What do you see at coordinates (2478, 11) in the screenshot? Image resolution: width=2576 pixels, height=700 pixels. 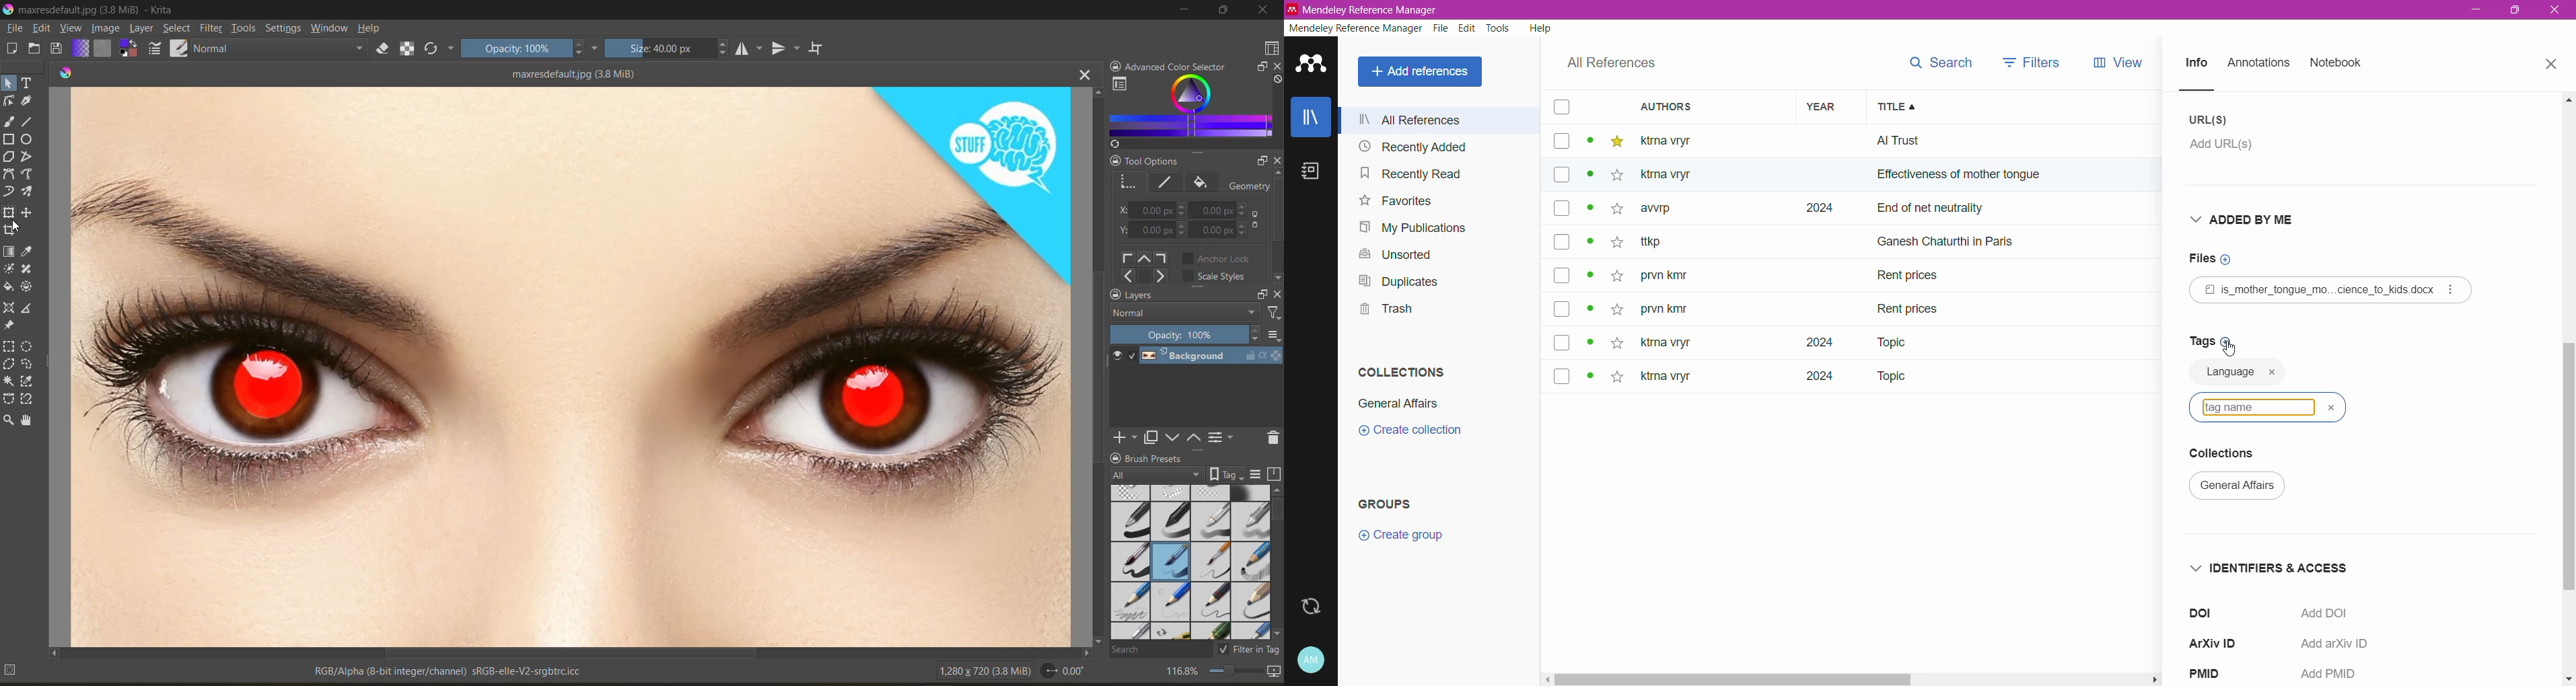 I see `minimize` at bounding box center [2478, 11].